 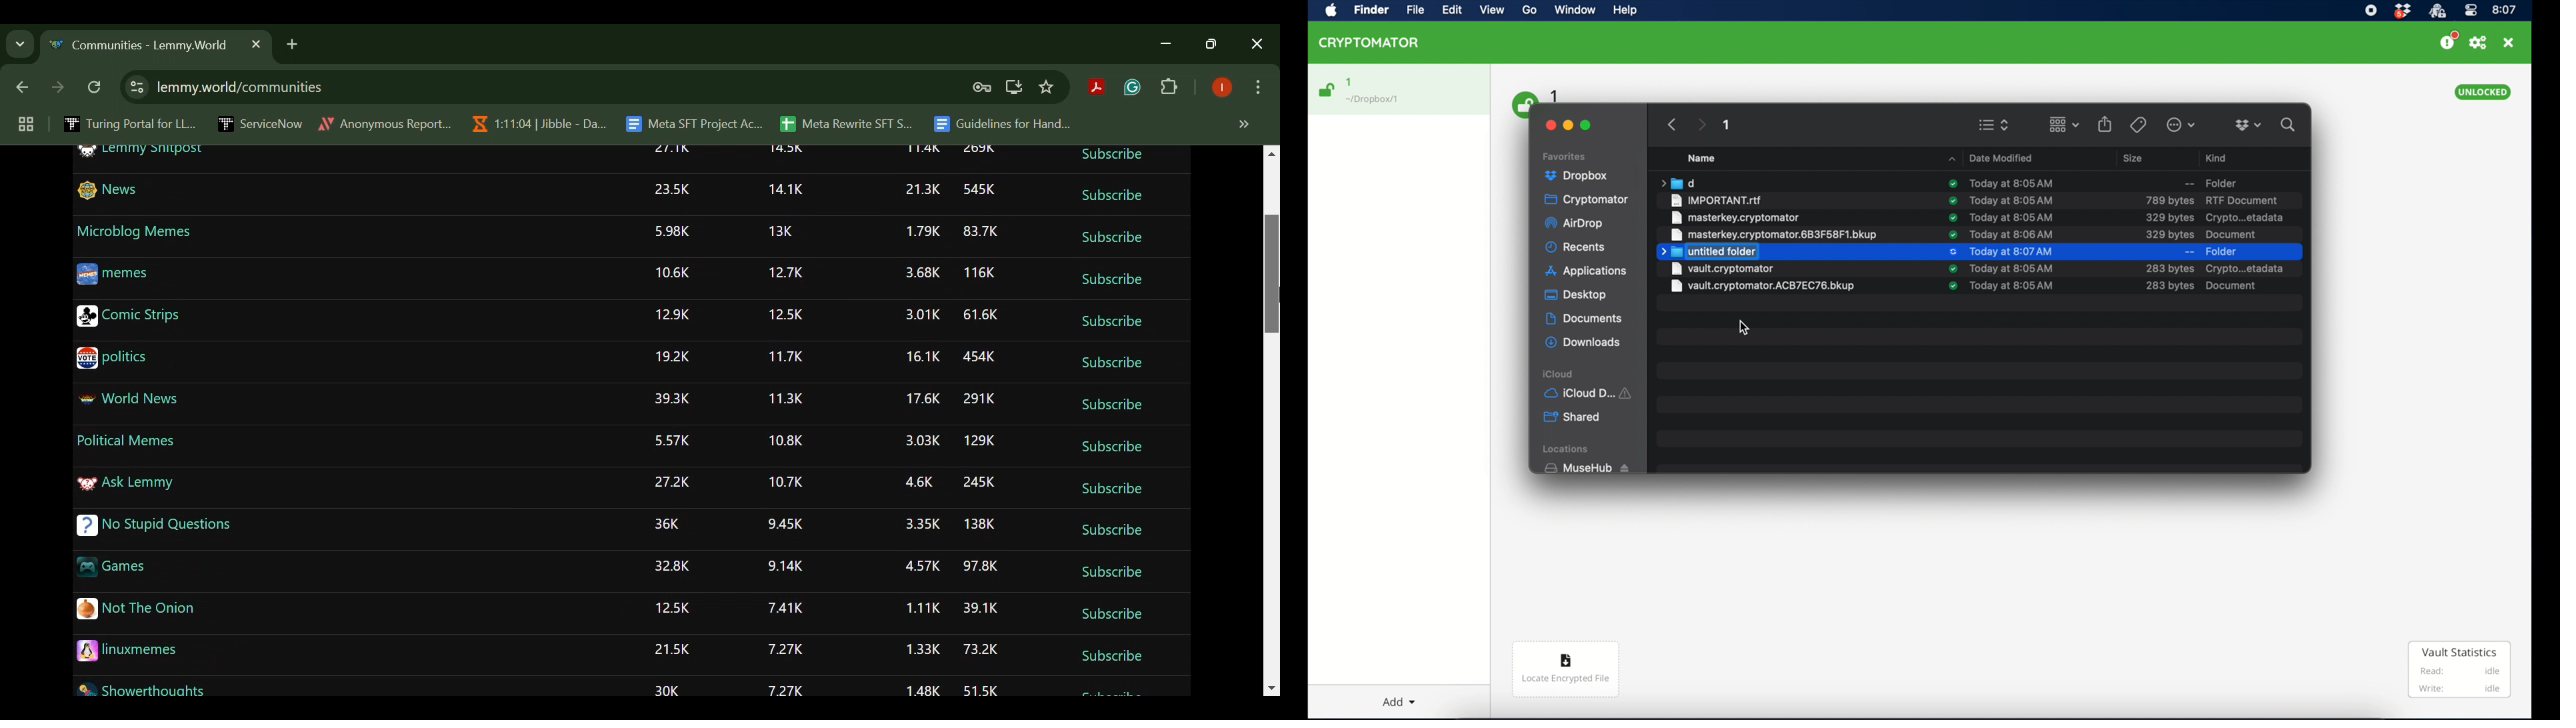 What do you see at coordinates (674, 151) in the screenshot?
I see `27.1K` at bounding box center [674, 151].